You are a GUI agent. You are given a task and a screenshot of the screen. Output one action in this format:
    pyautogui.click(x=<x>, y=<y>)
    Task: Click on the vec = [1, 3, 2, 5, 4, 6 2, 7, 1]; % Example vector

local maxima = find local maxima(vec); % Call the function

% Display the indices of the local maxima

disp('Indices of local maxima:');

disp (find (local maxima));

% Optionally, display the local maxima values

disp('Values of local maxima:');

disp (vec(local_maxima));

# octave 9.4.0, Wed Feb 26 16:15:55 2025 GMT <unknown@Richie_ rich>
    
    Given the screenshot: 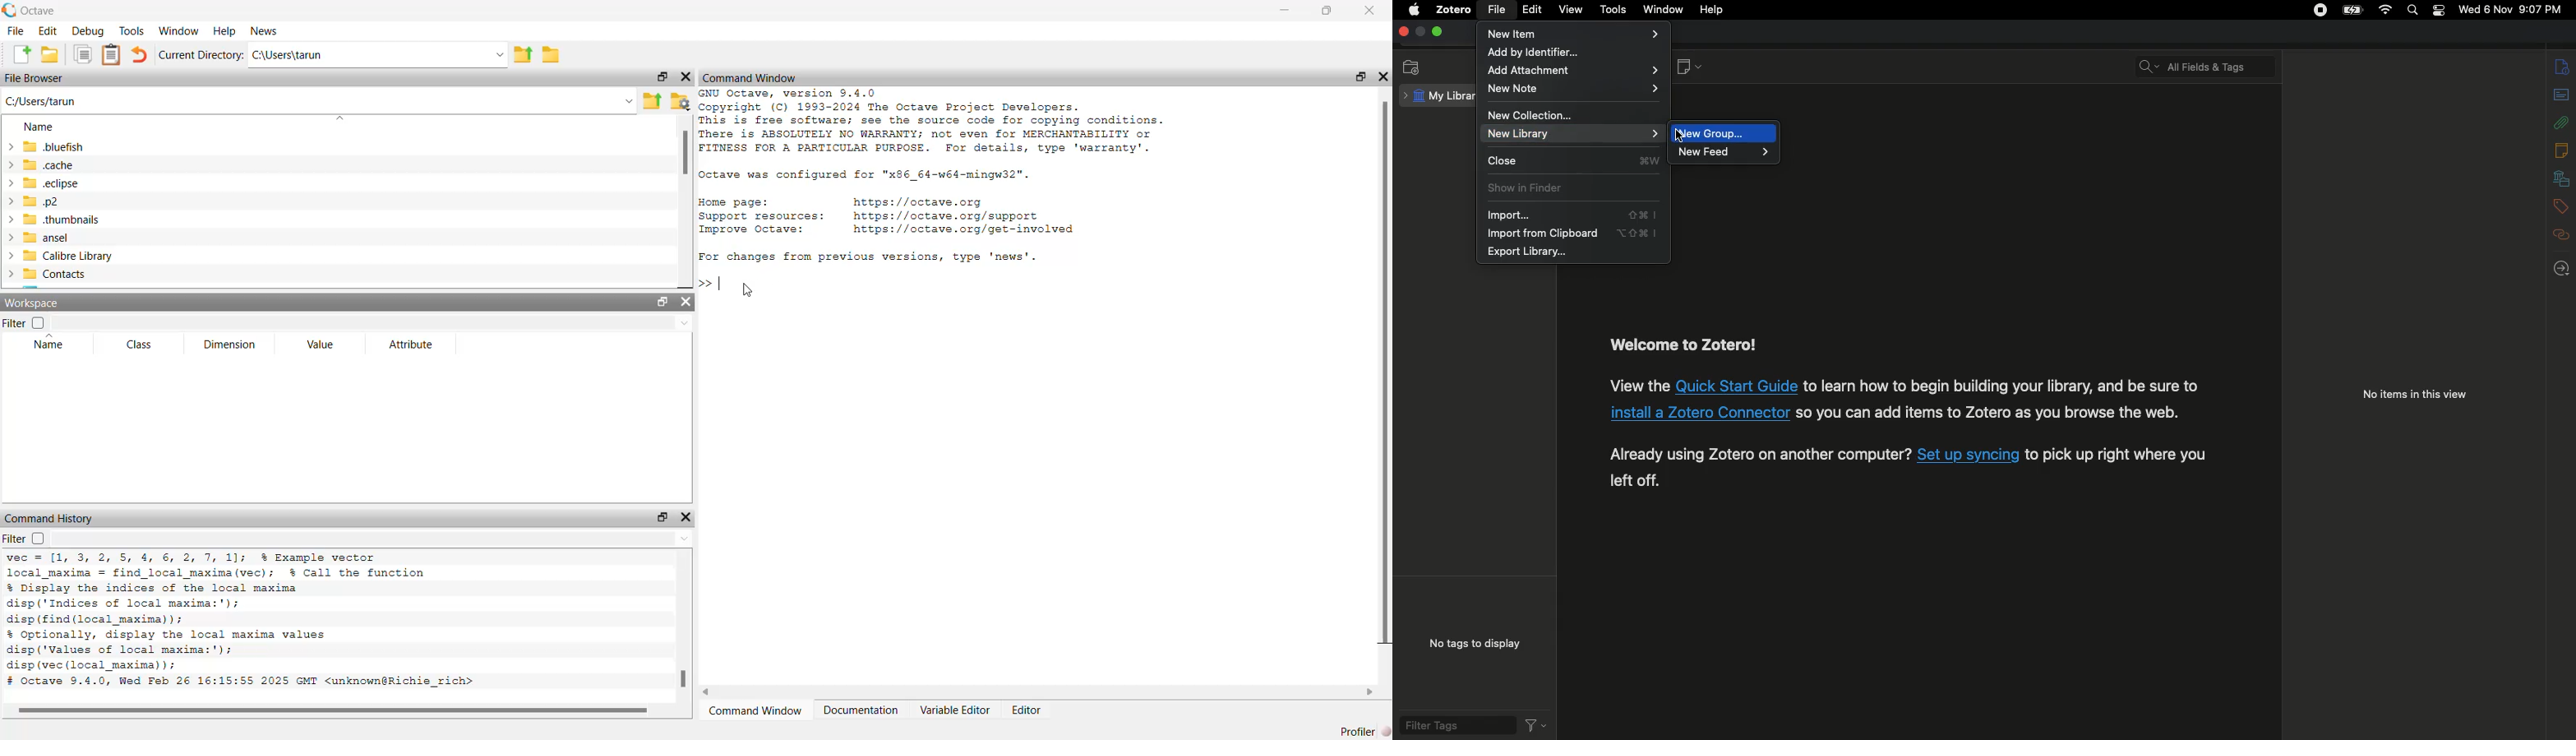 What is the action you would take?
    pyautogui.click(x=274, y=623)
    